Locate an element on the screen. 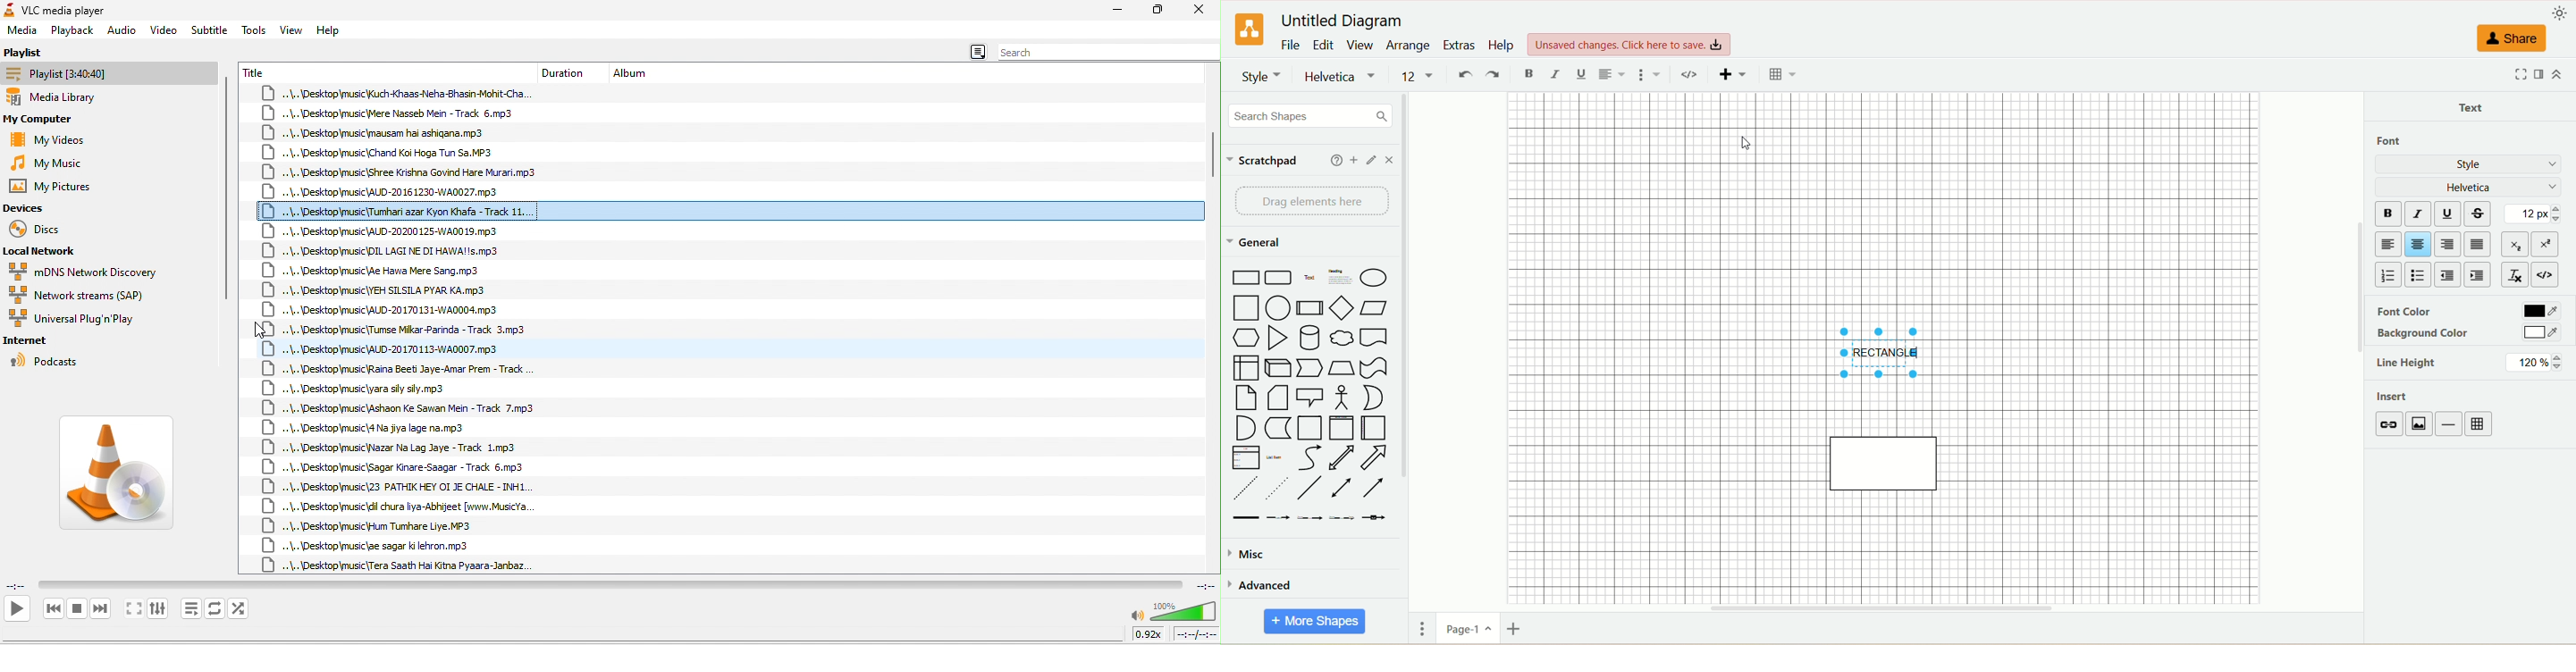 The image size is (2576, 672). ..\..\Desktop\music\Chand Koi Hoga Tun Sa.MP3 is located at coordinates (378, 152).